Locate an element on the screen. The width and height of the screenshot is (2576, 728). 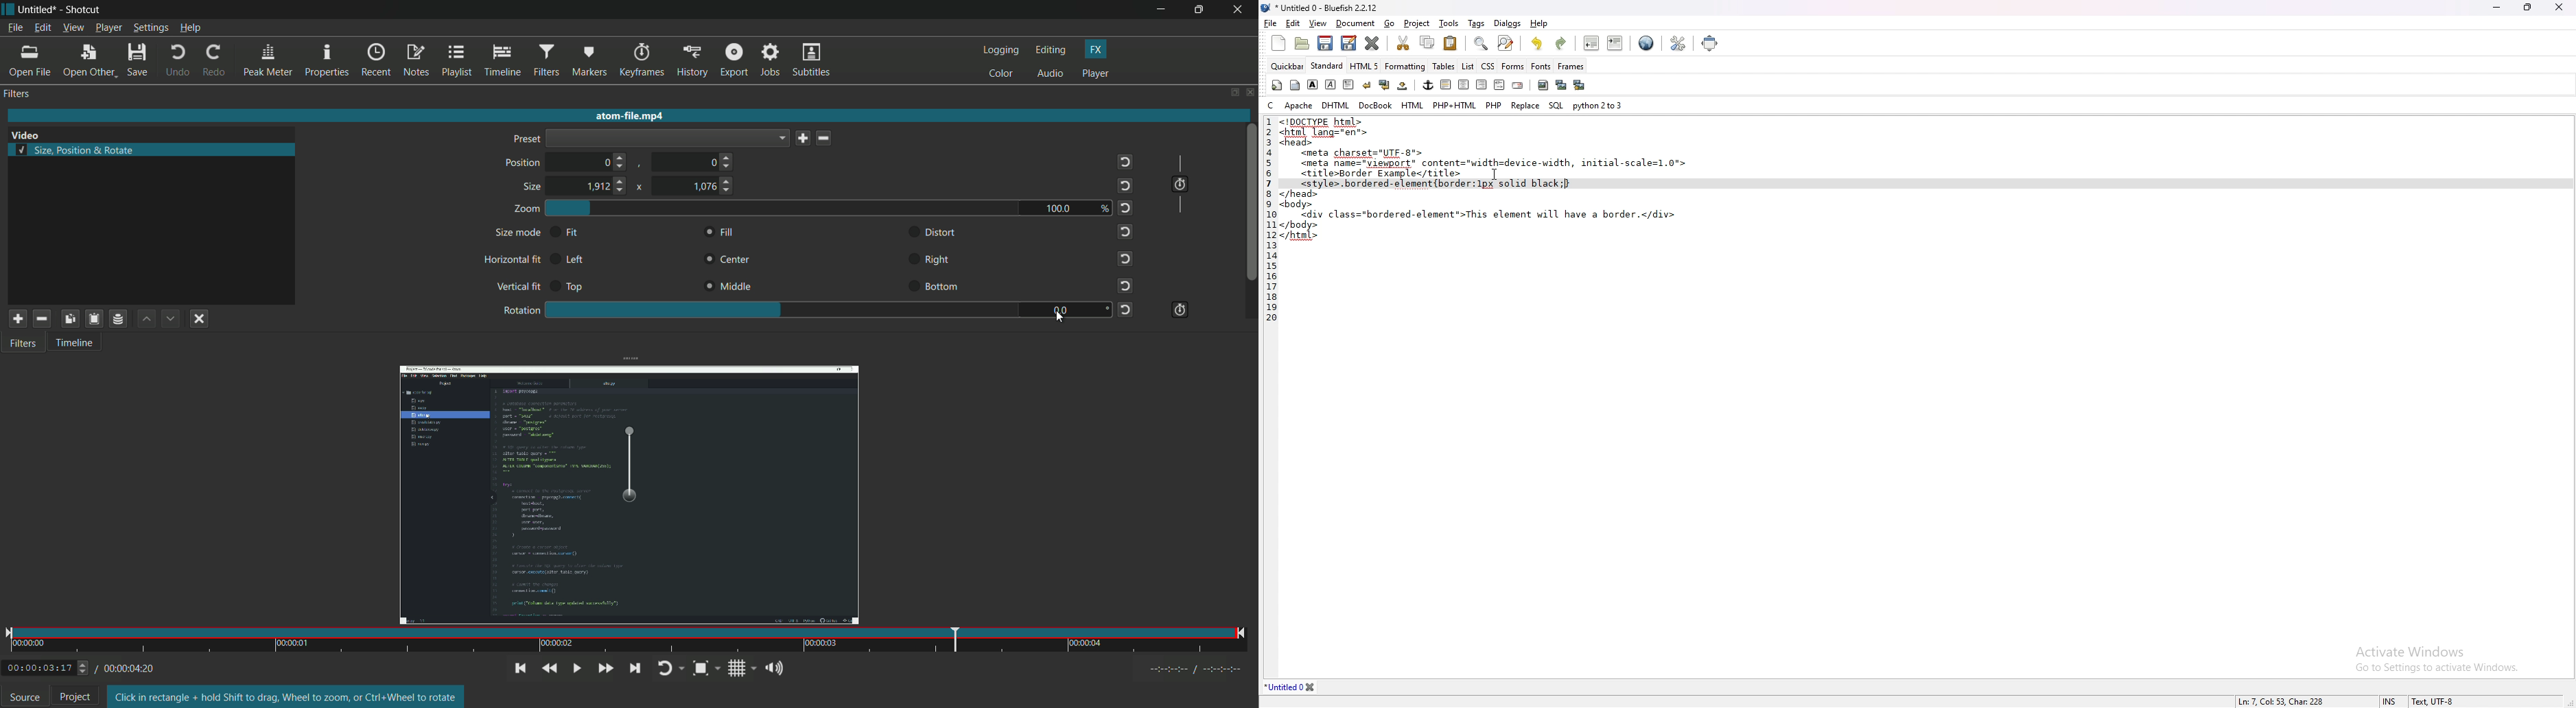
minimize is located at coordinates (2498, 7).